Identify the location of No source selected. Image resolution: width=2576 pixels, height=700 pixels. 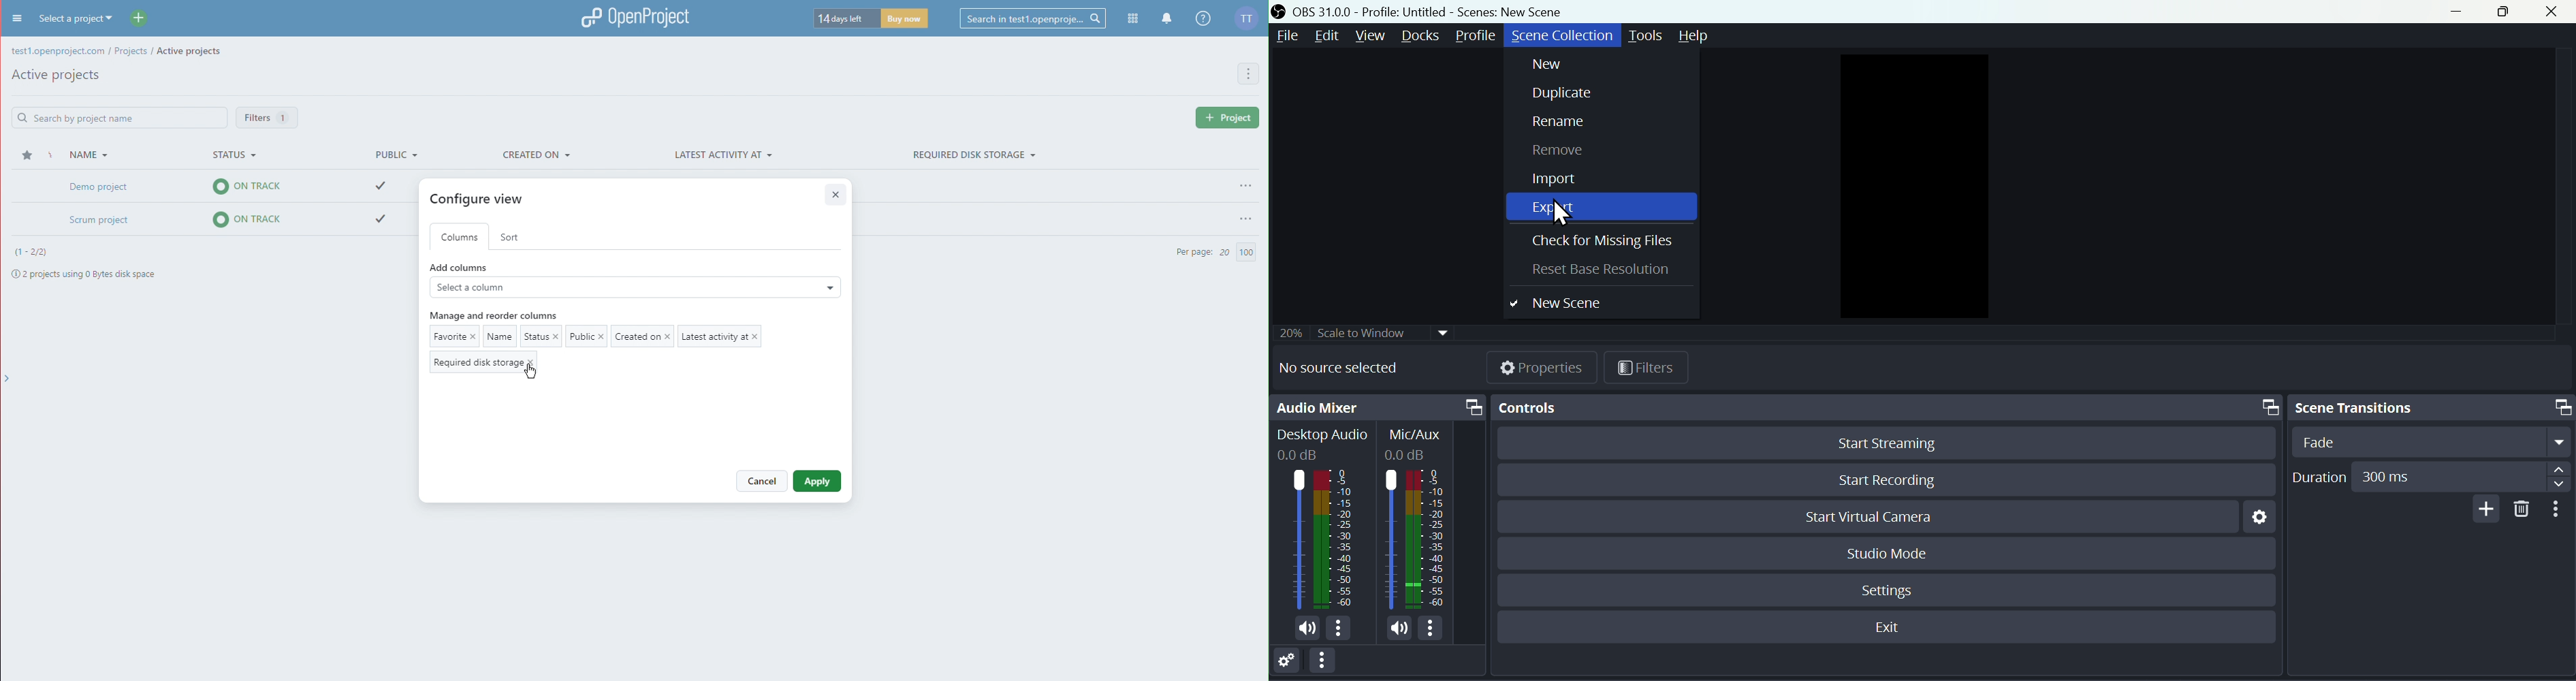
(1350, 368).